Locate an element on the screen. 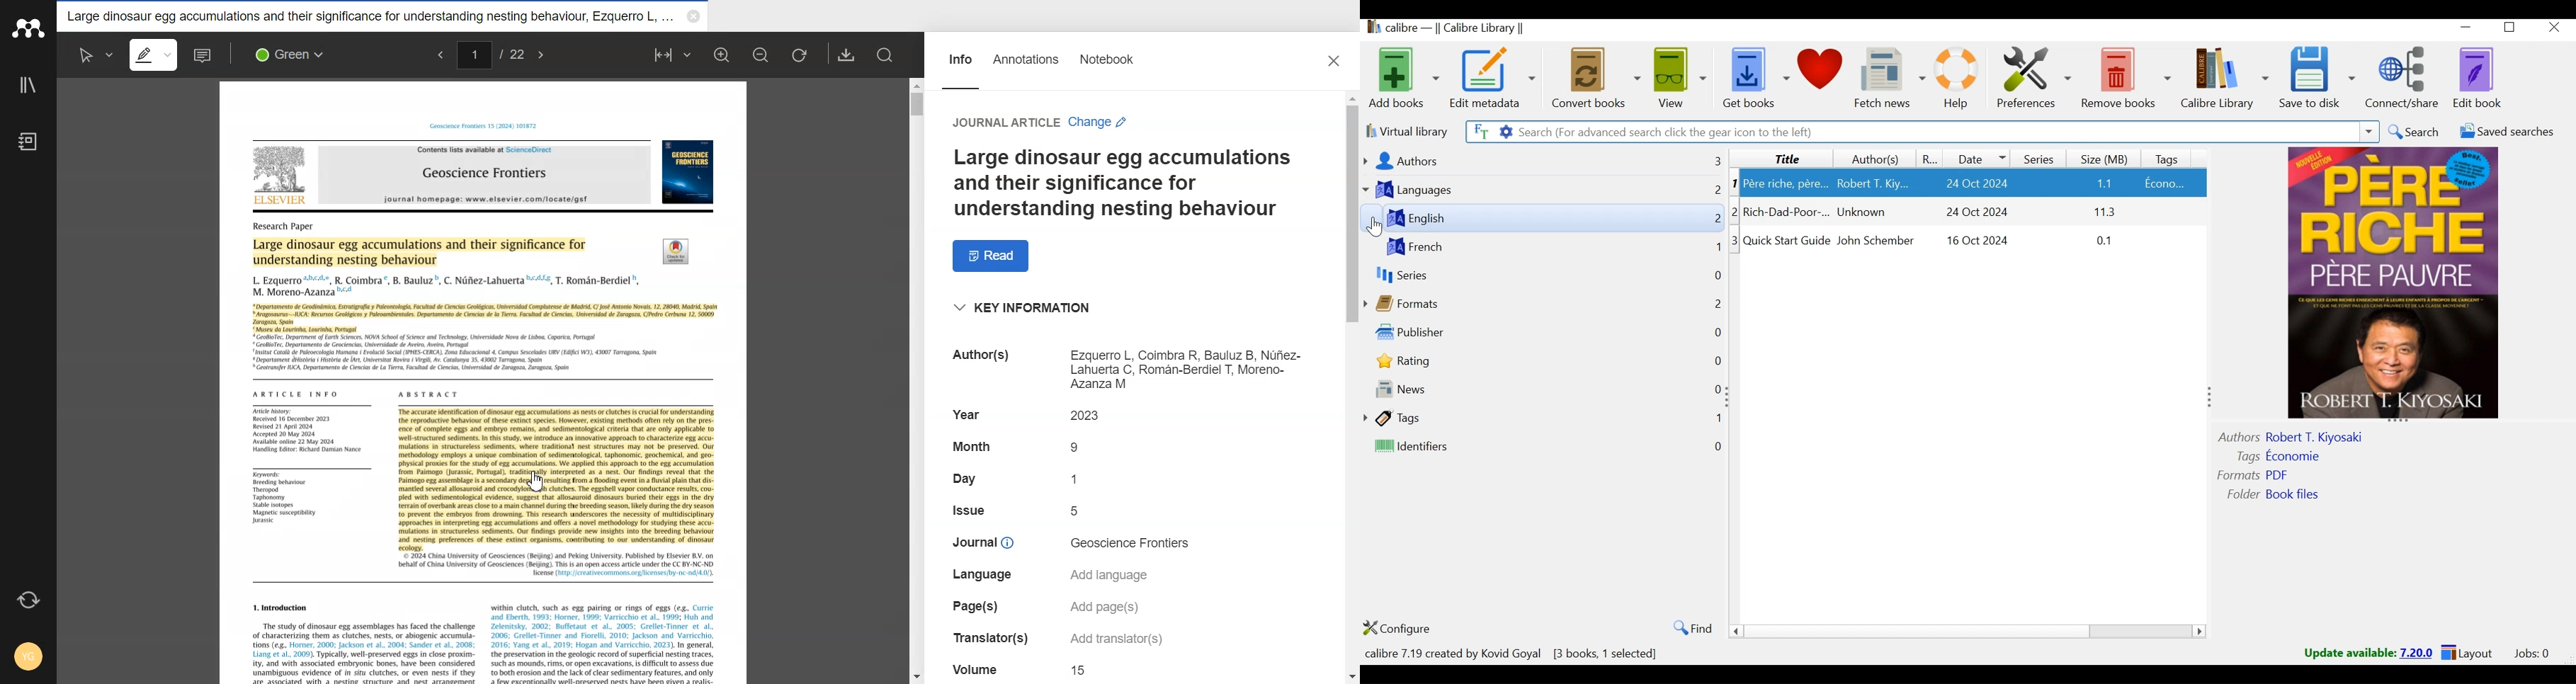  find is located at coordinates (1689, 628).